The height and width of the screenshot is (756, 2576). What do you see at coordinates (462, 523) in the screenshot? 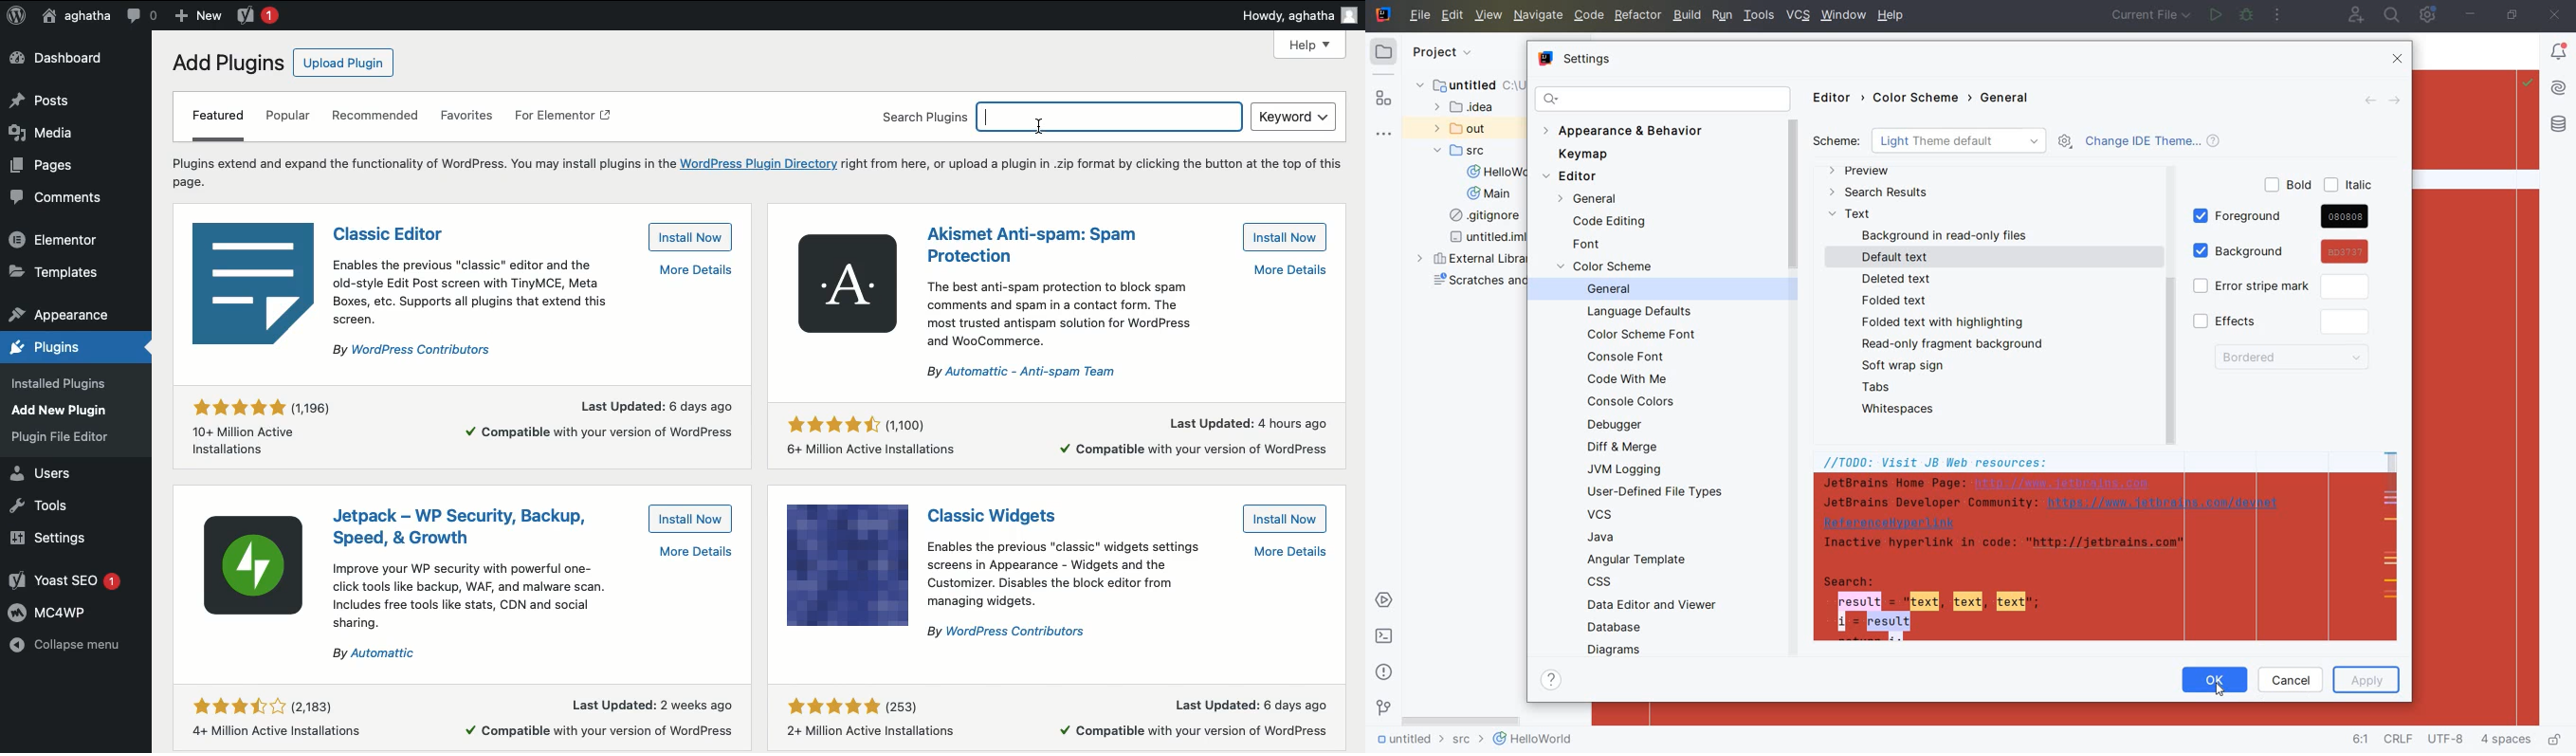
I see `Plugin` at bounding box center [462, 523].